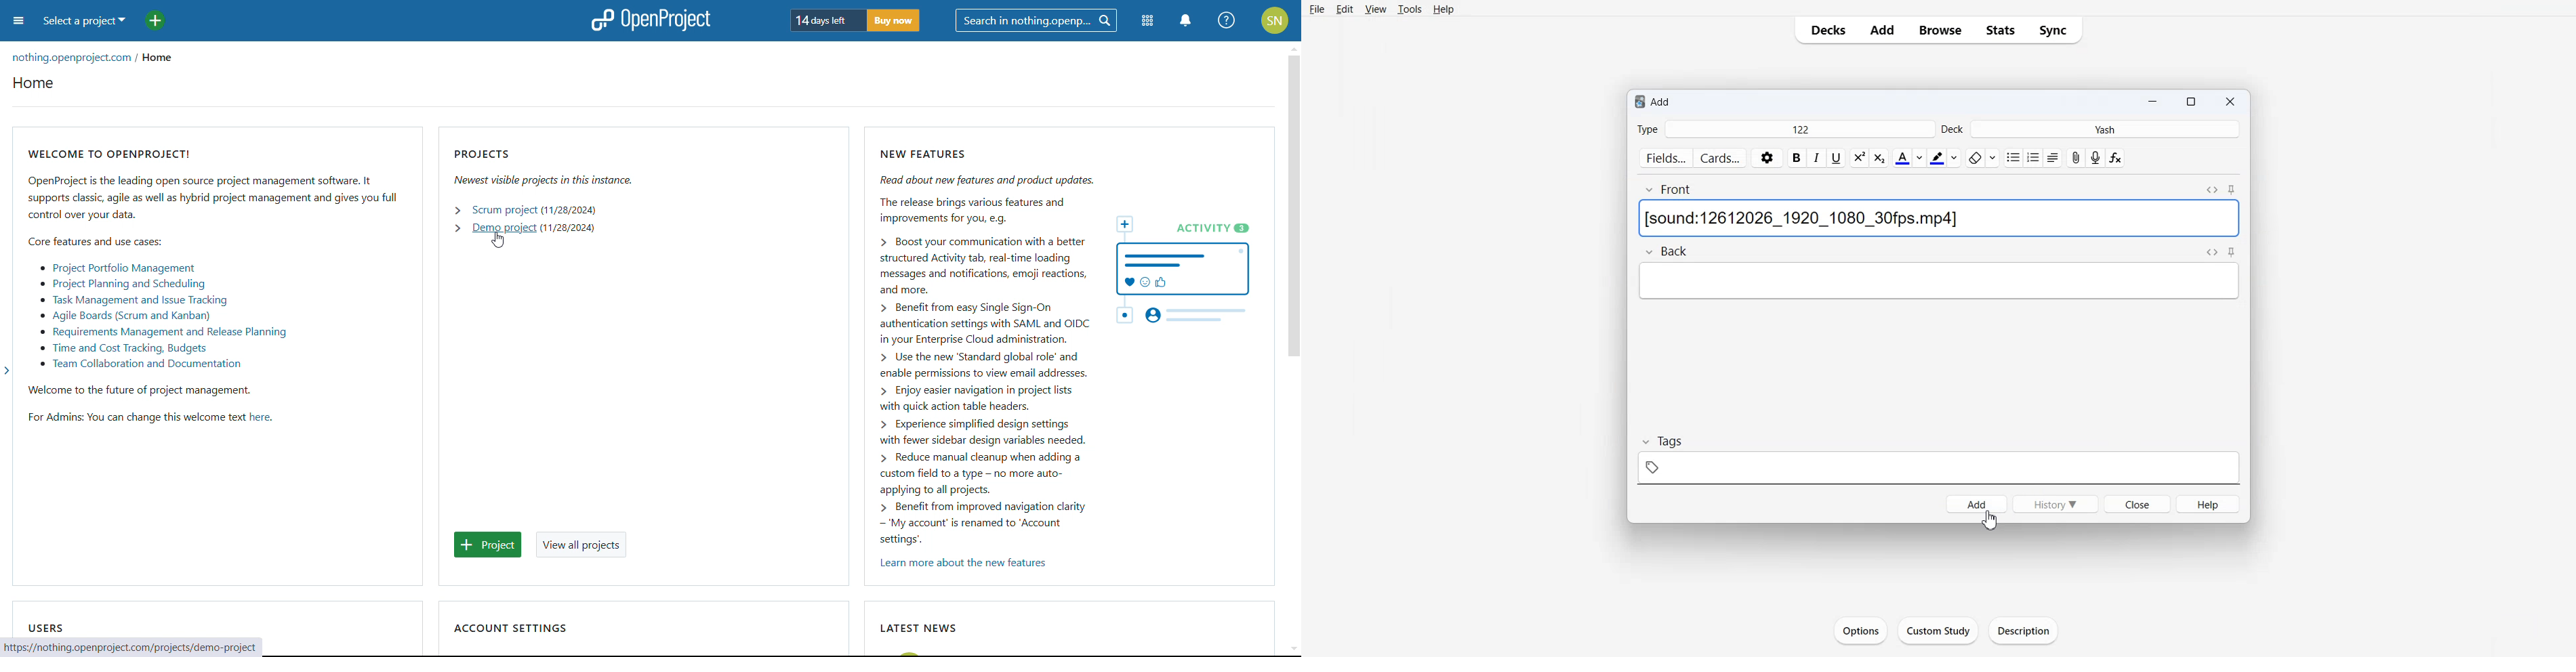  Describe the element at coordinates (1860, 158) in the screenshot. I see `Subscript` at that location.